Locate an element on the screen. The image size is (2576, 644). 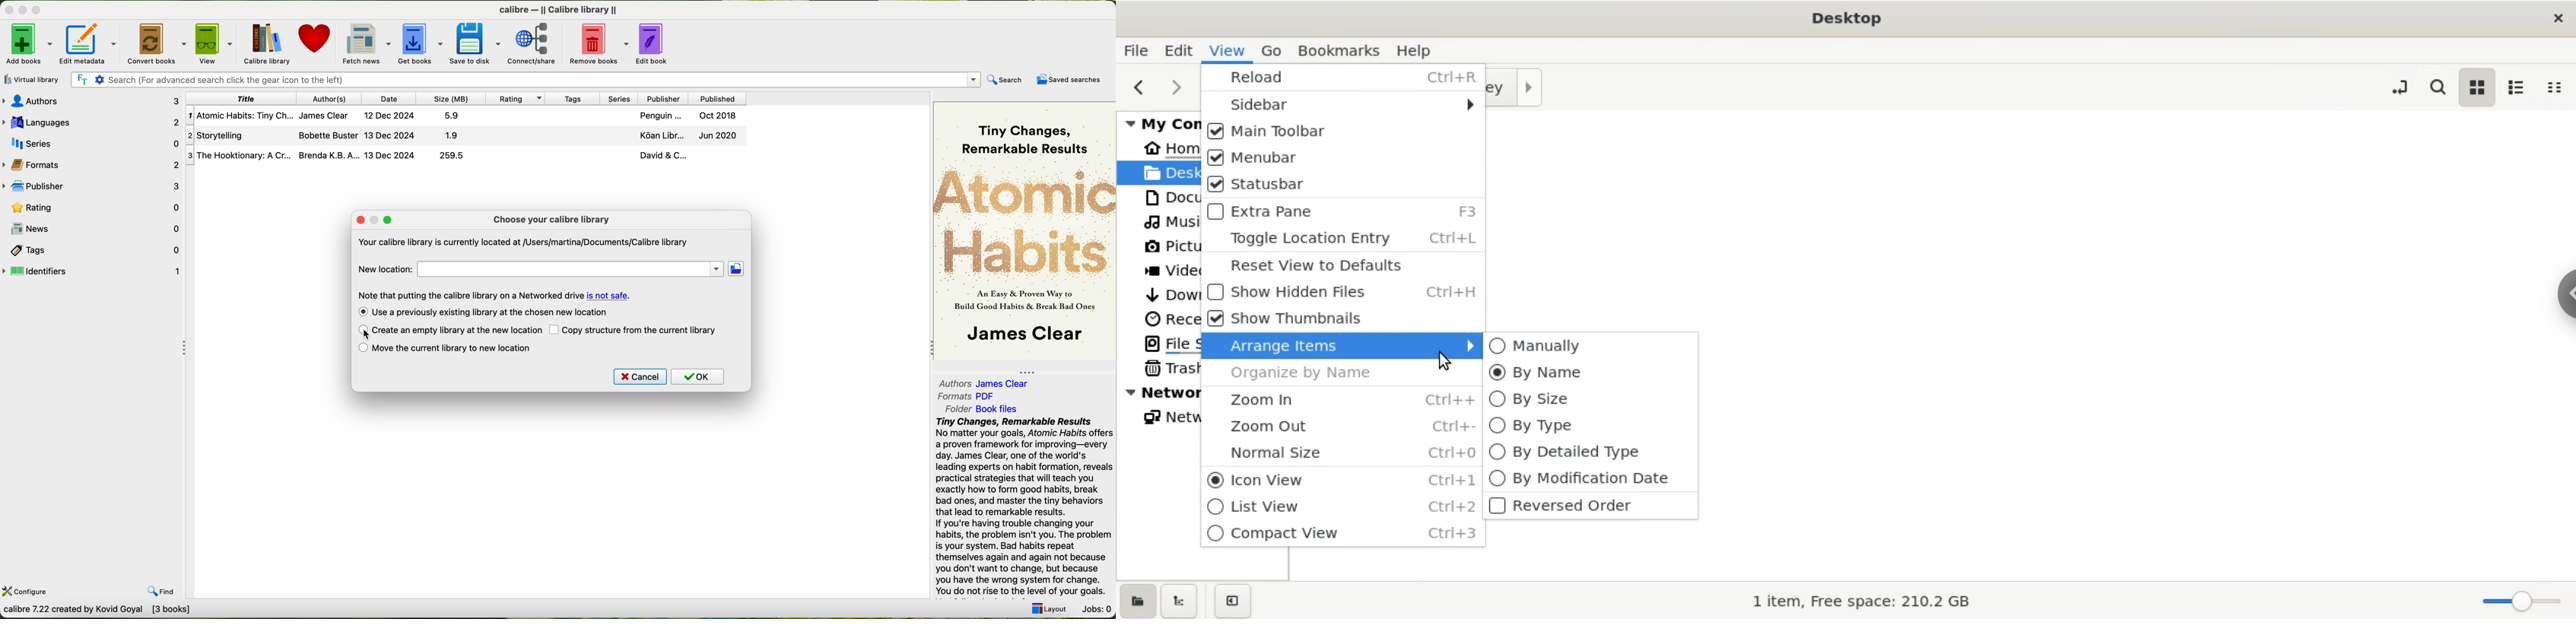
Note that putting the calibre library on a Networked drive is not safe. is located at coordinates (495, 295).